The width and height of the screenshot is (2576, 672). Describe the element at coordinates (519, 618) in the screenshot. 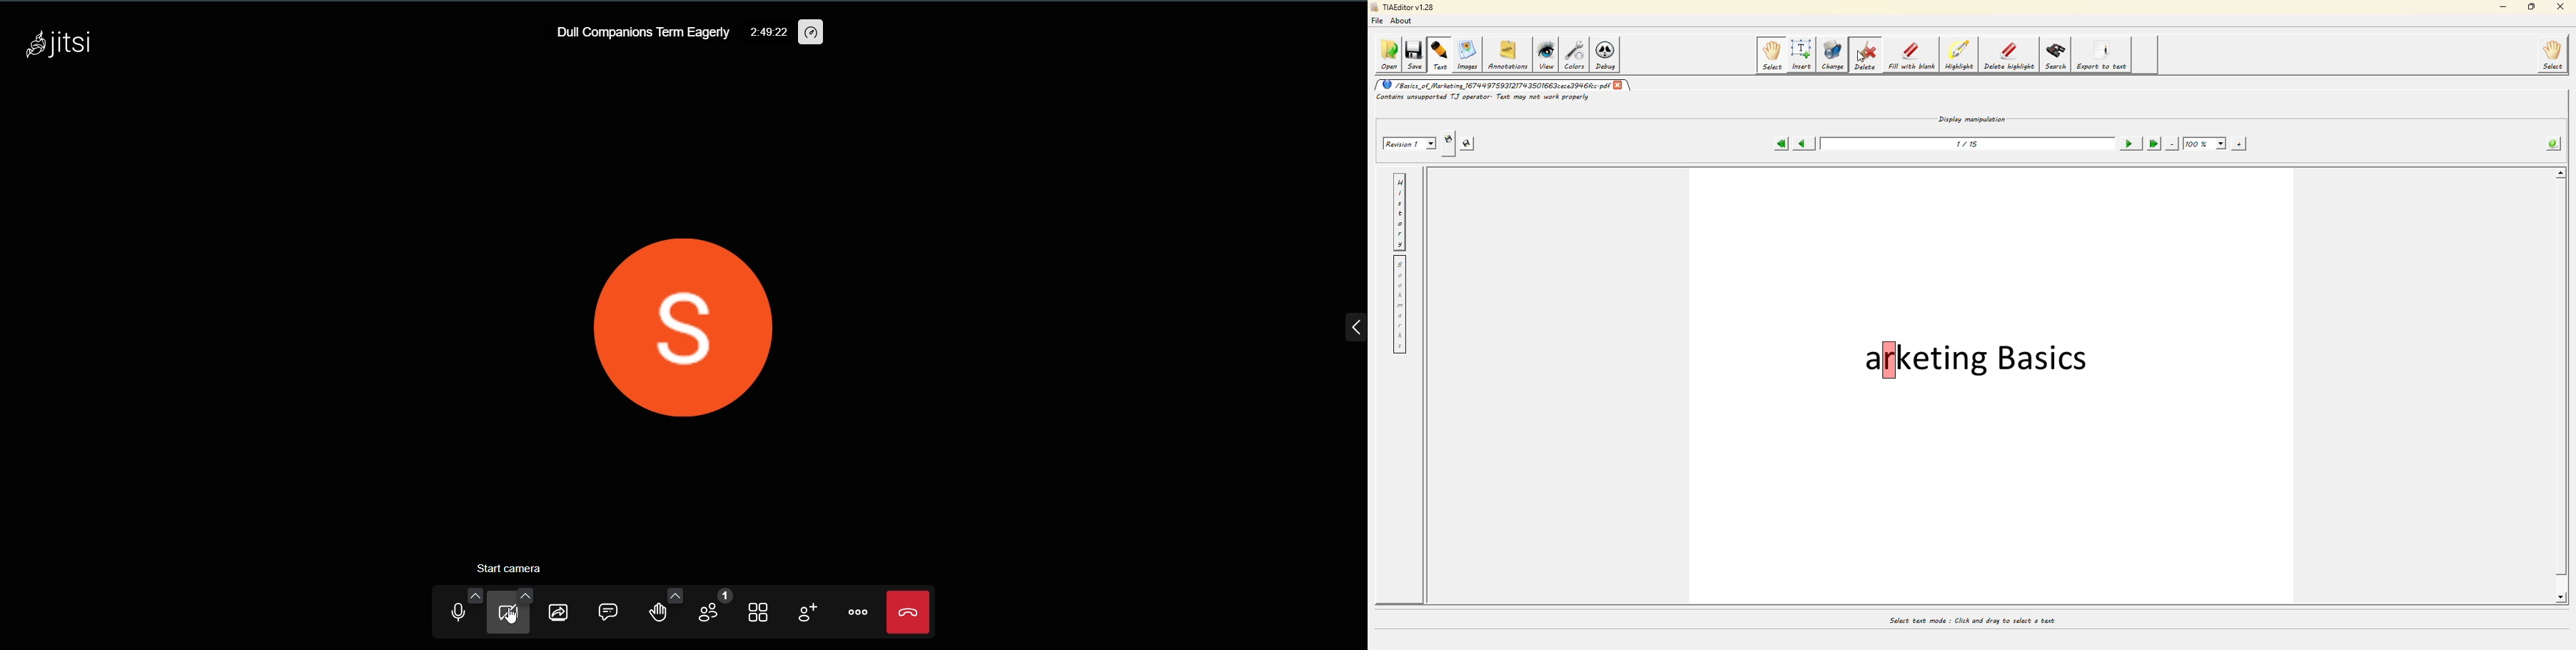

I see `curosr` at that location.